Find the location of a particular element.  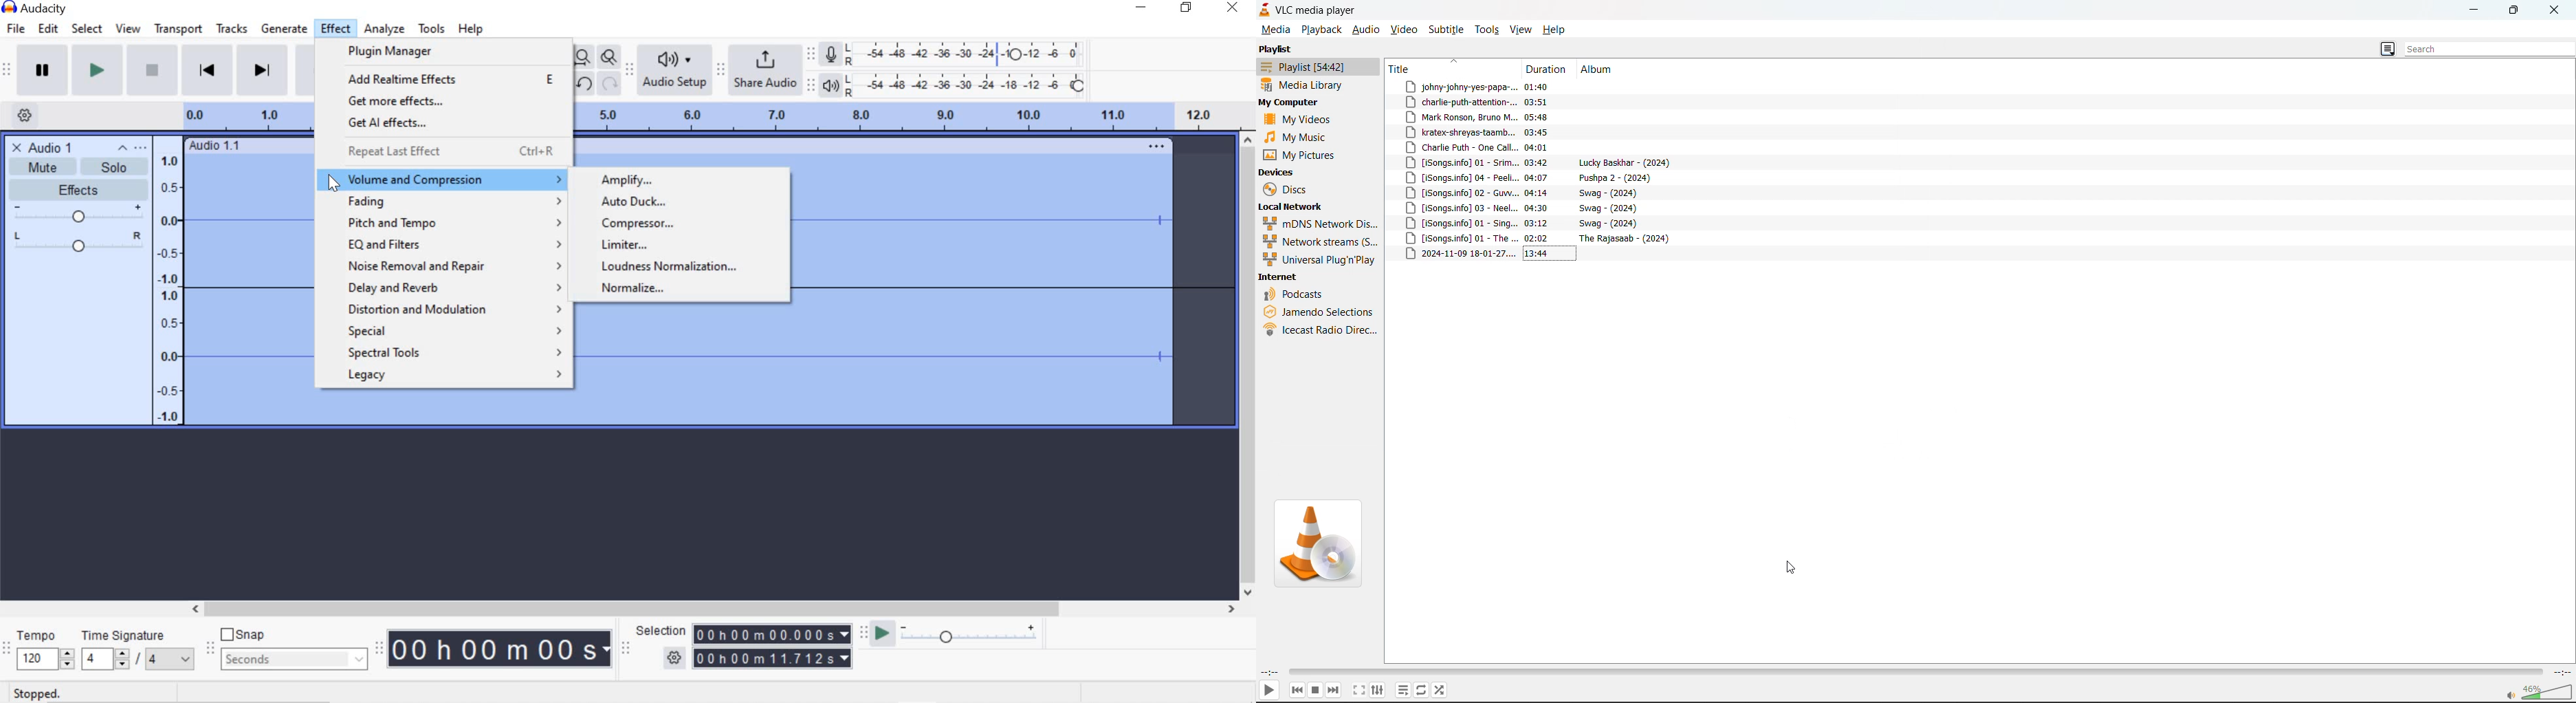

Open menu is located at coordinates (143, 148).